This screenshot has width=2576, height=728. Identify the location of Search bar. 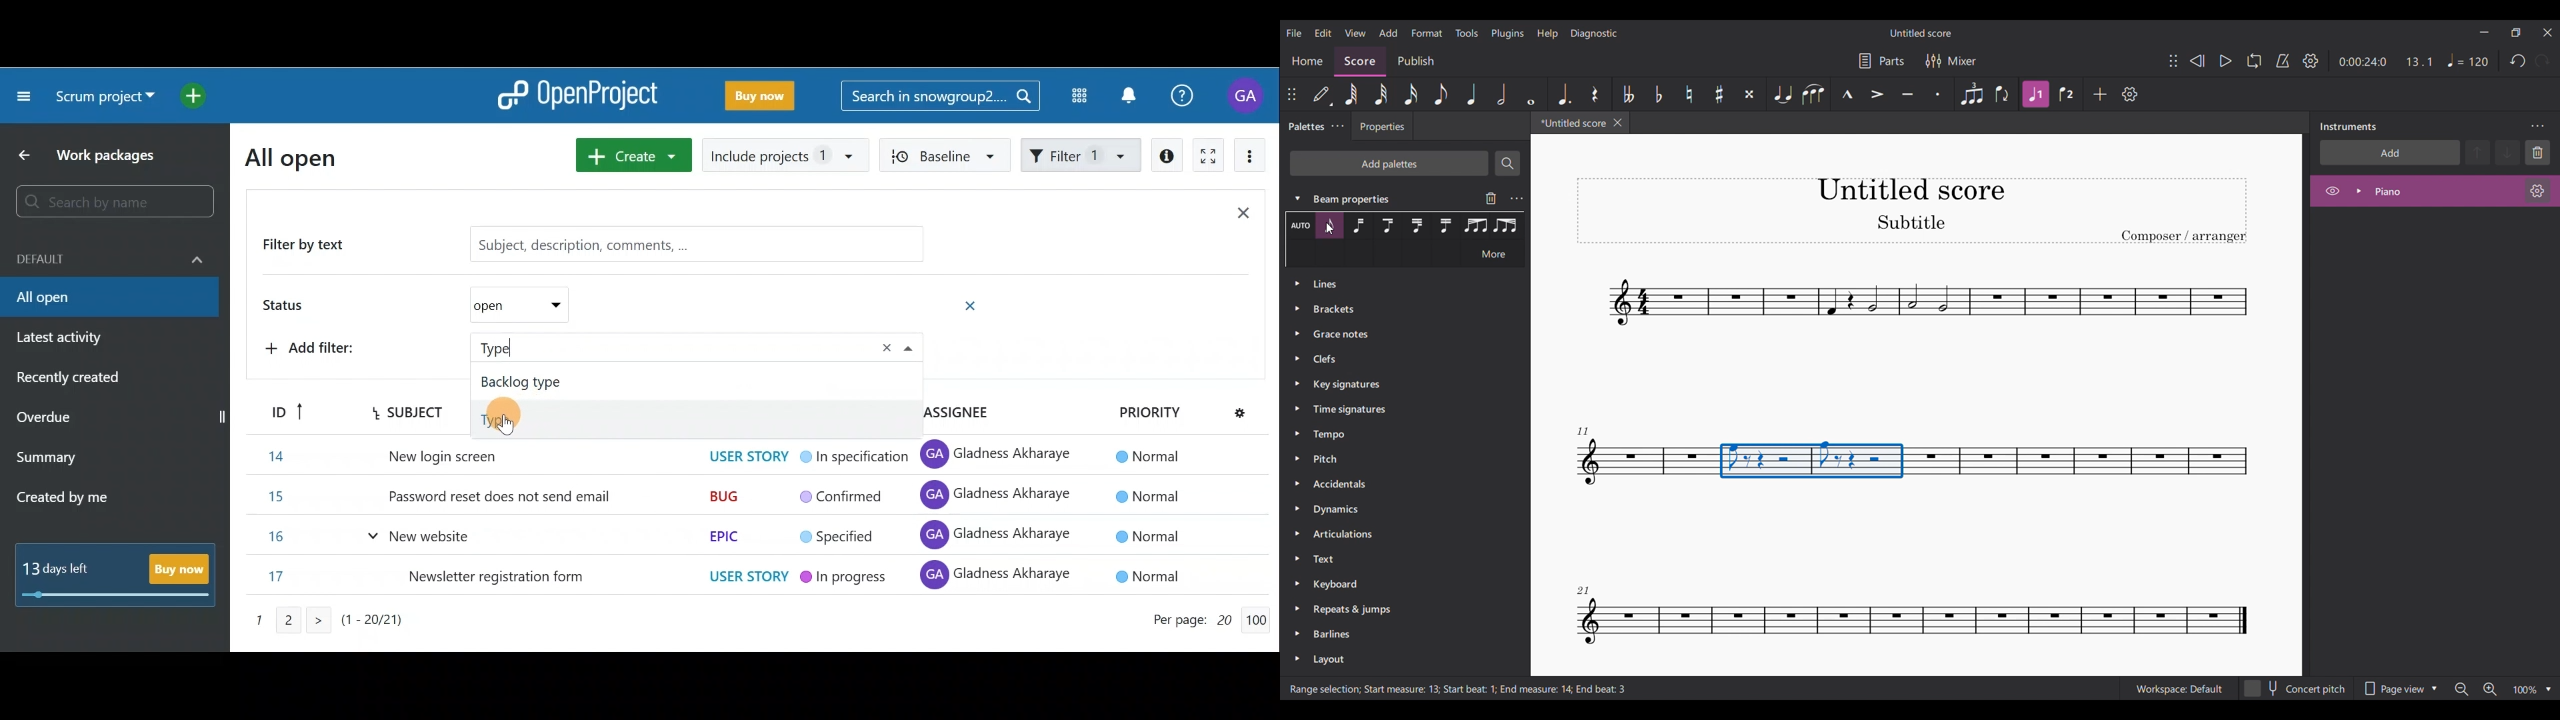
(940, 94).